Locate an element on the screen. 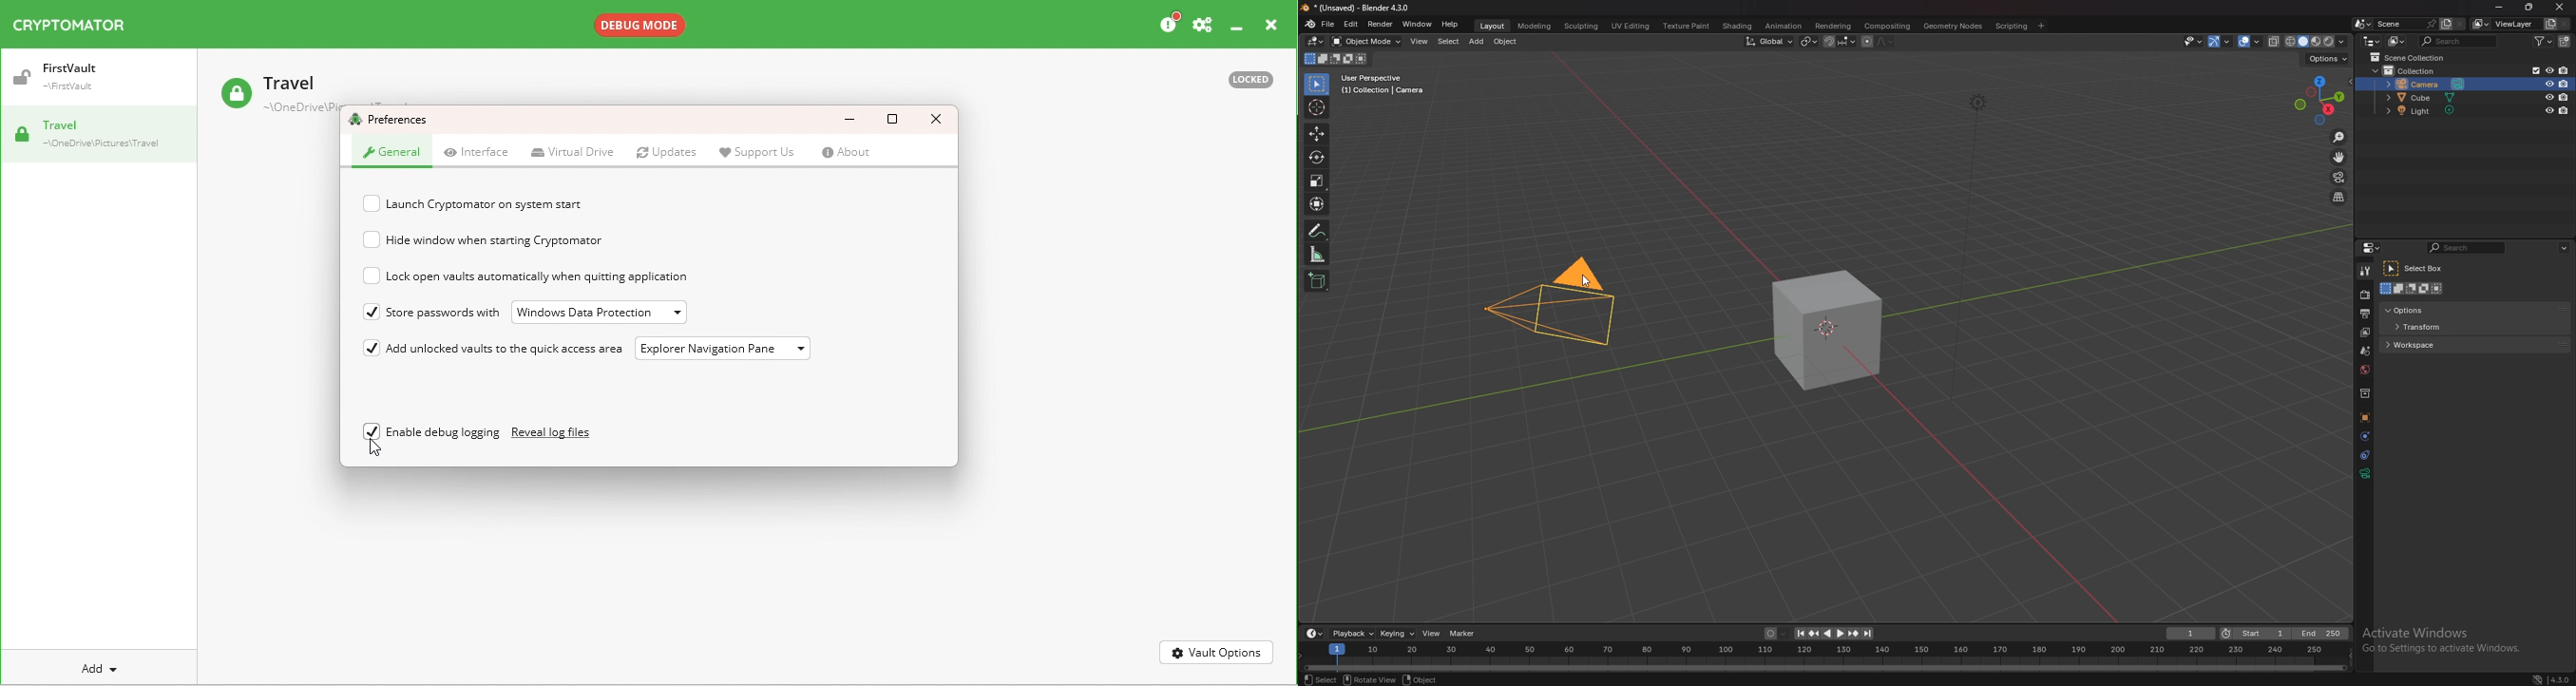 The image size is (2576, 700). modes is located at coordinates (2414, 288).